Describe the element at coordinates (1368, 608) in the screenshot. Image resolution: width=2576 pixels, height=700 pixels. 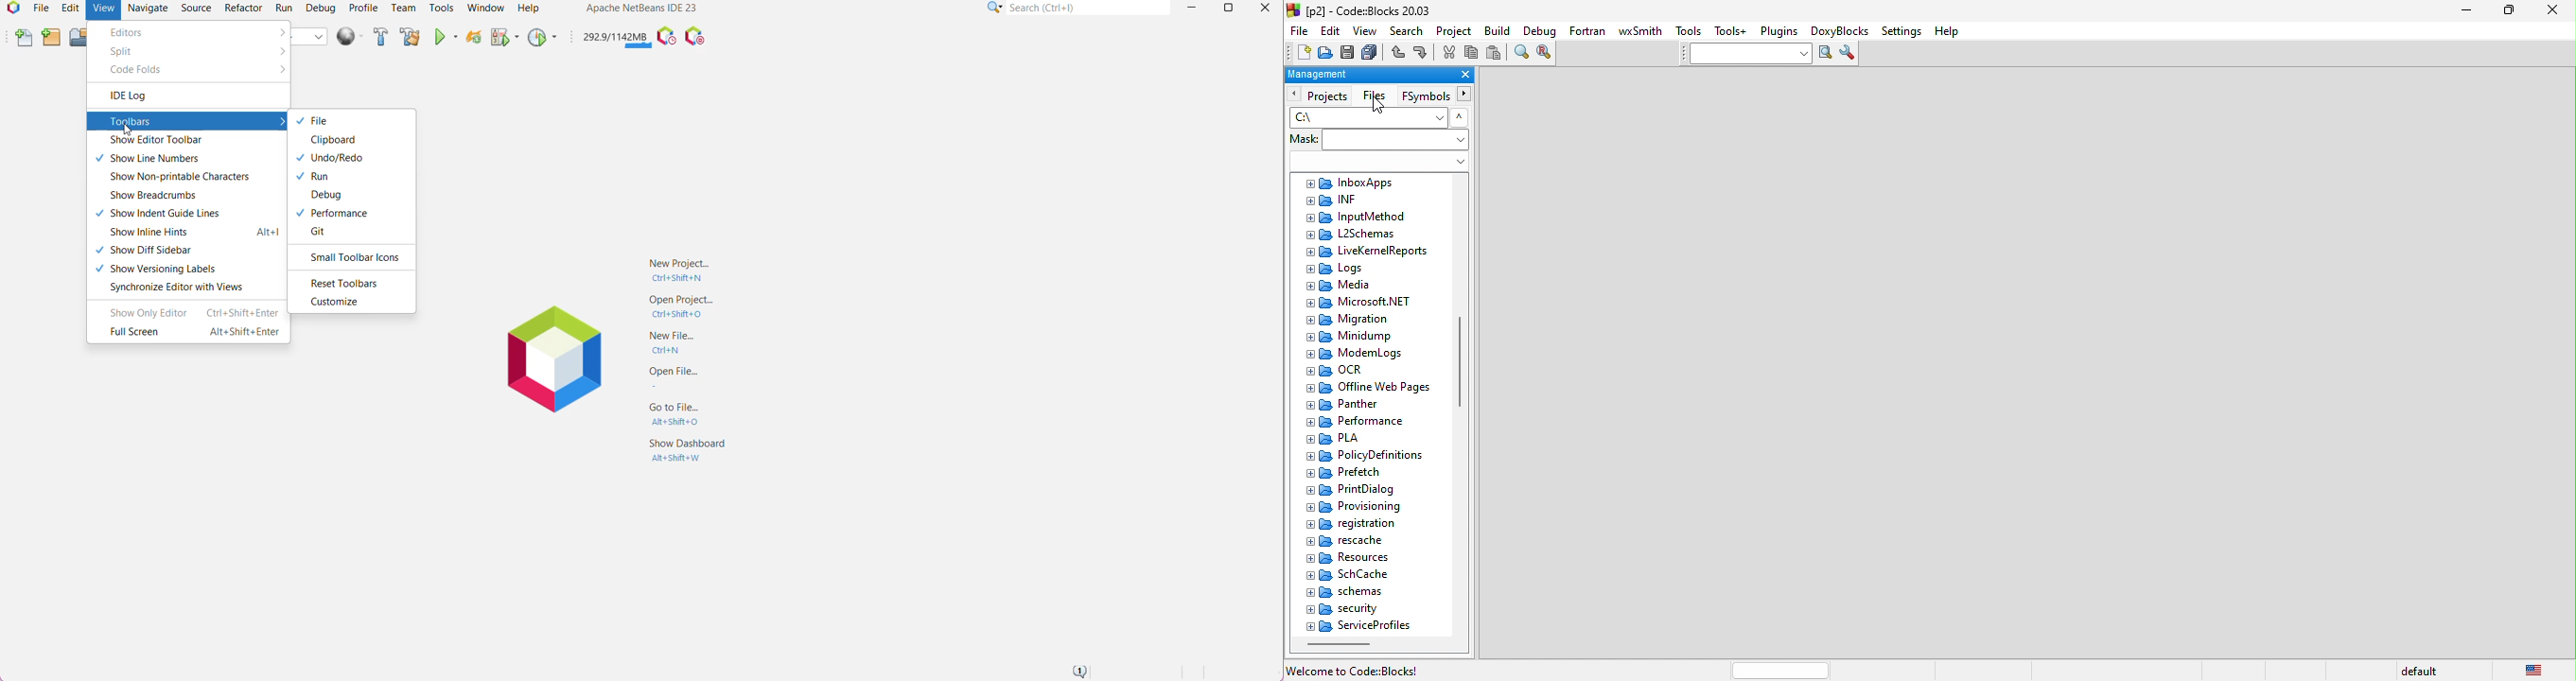
I see `security` at that location.